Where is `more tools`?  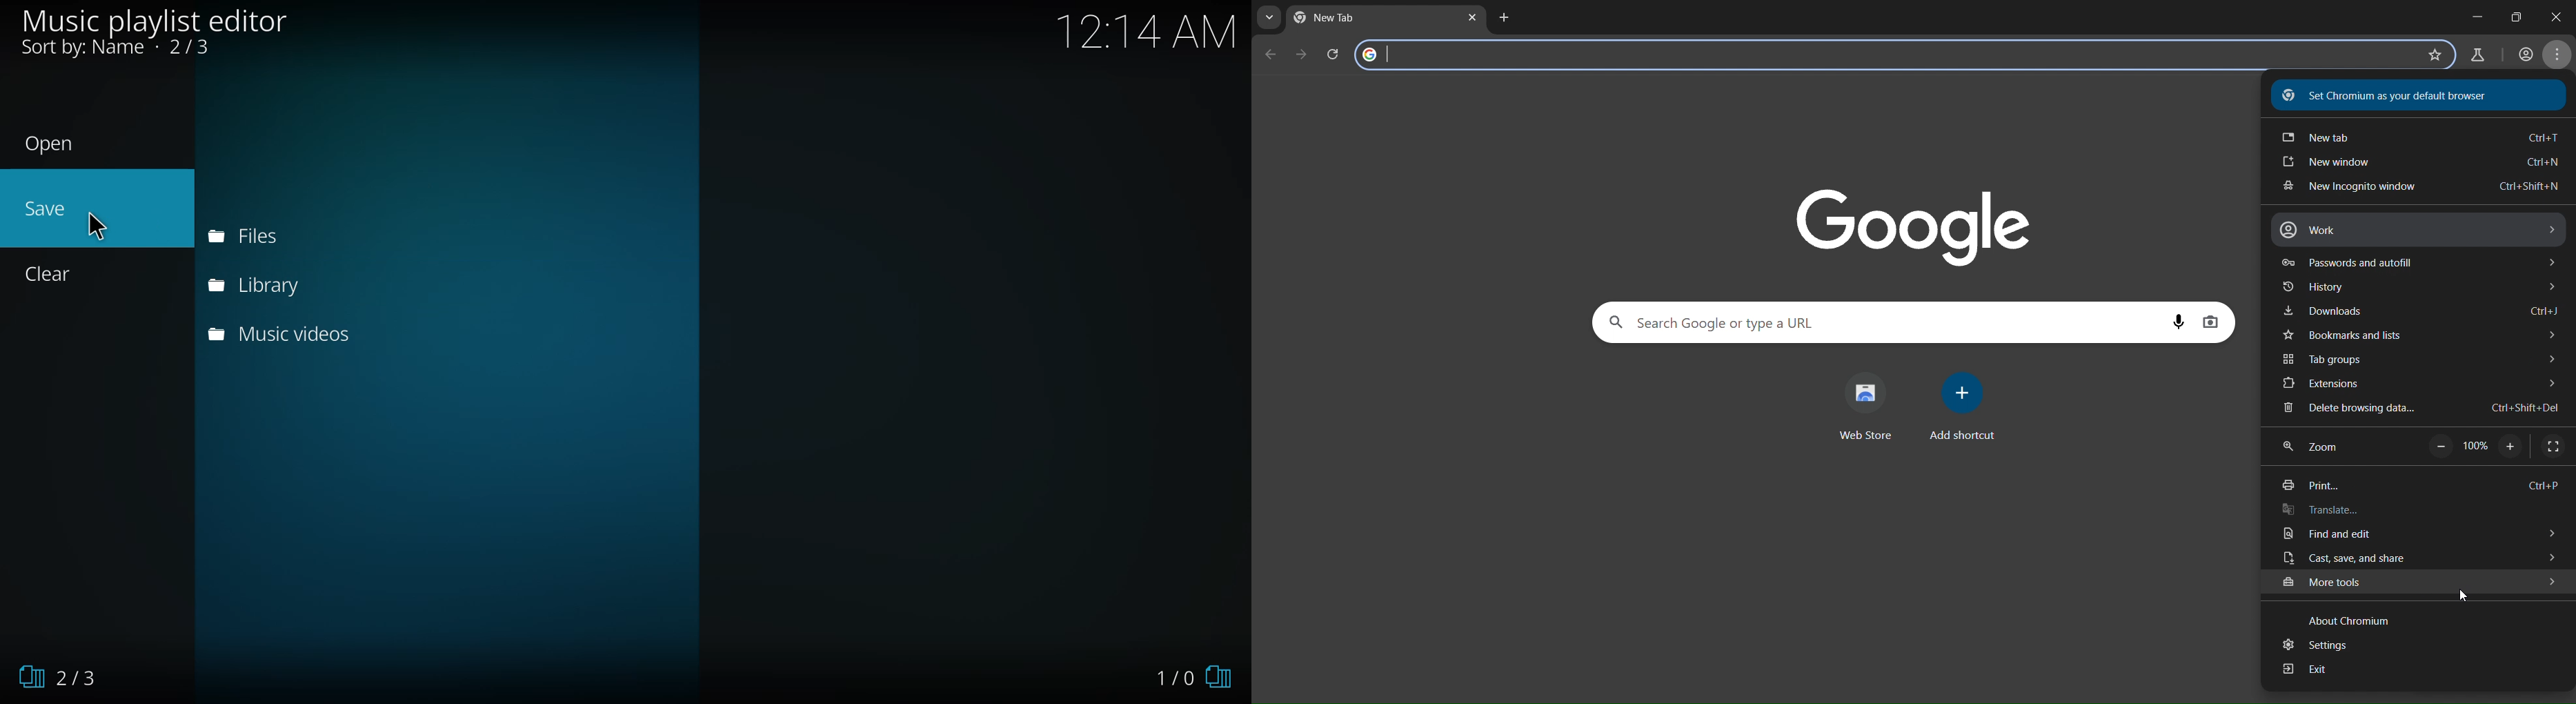 more tools is located at coordinates (2421, 581).